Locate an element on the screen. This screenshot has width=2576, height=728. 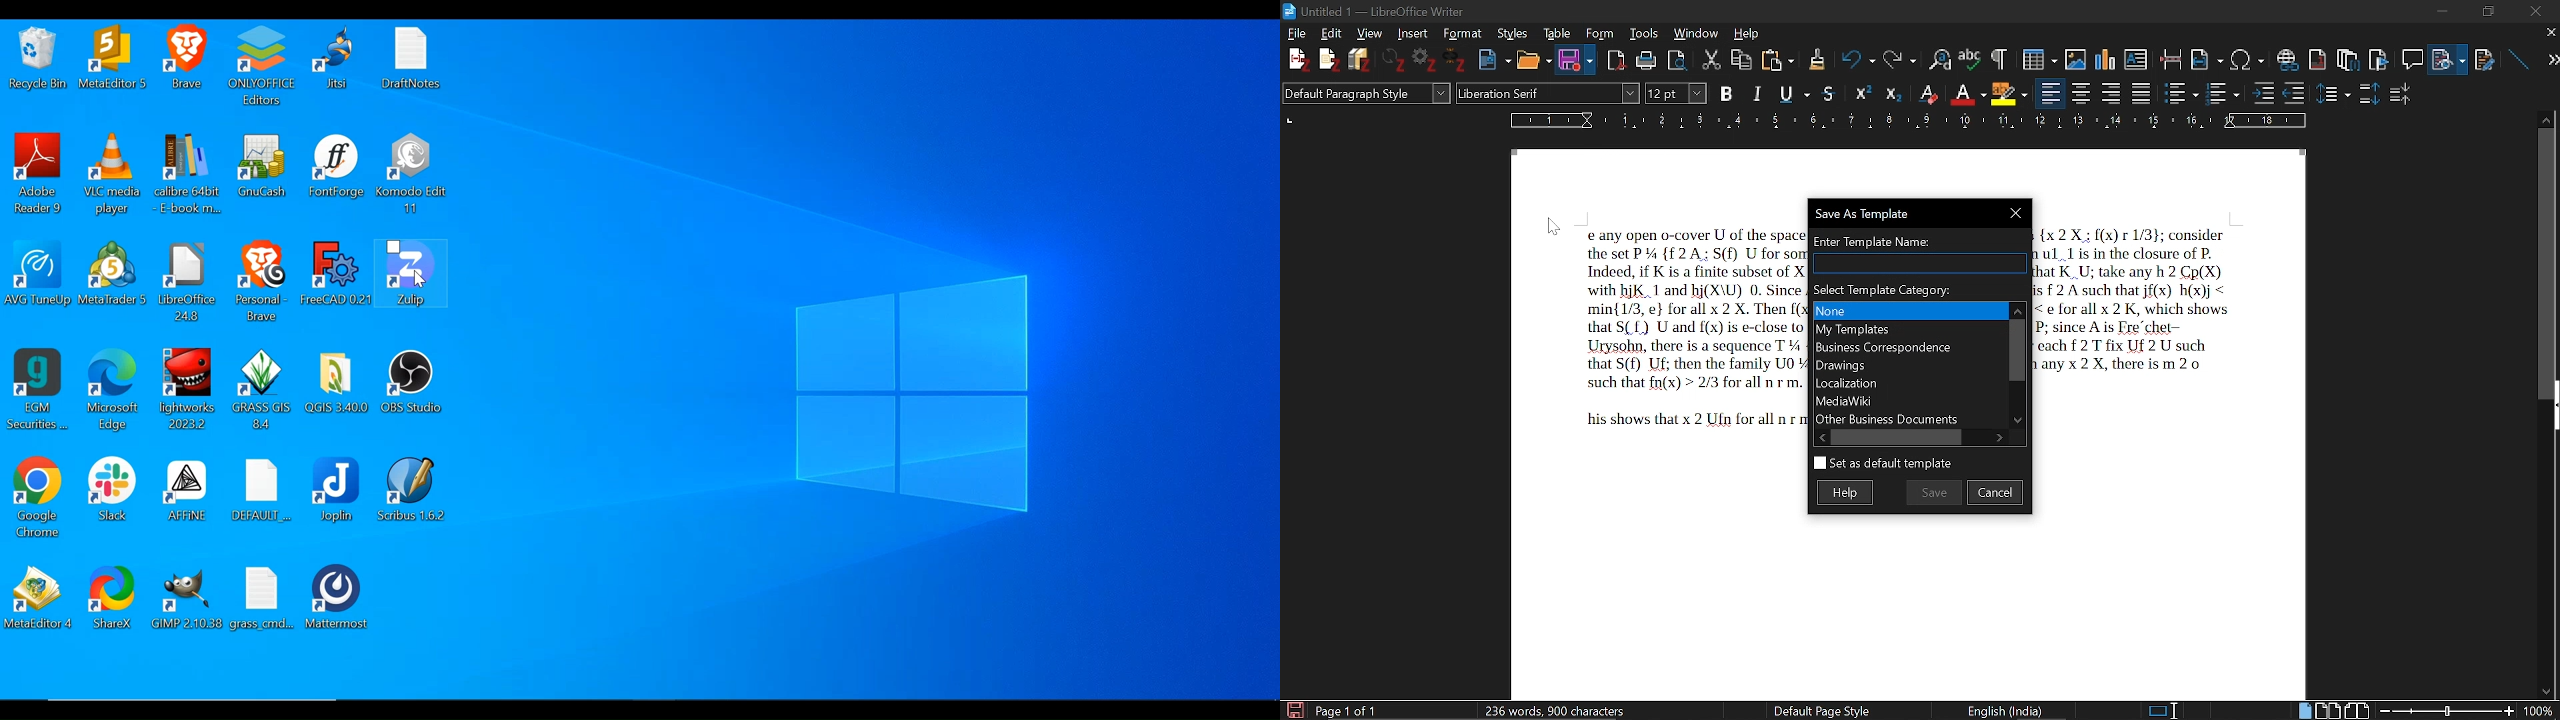
Insert table is located at coordinates (2032, 57).